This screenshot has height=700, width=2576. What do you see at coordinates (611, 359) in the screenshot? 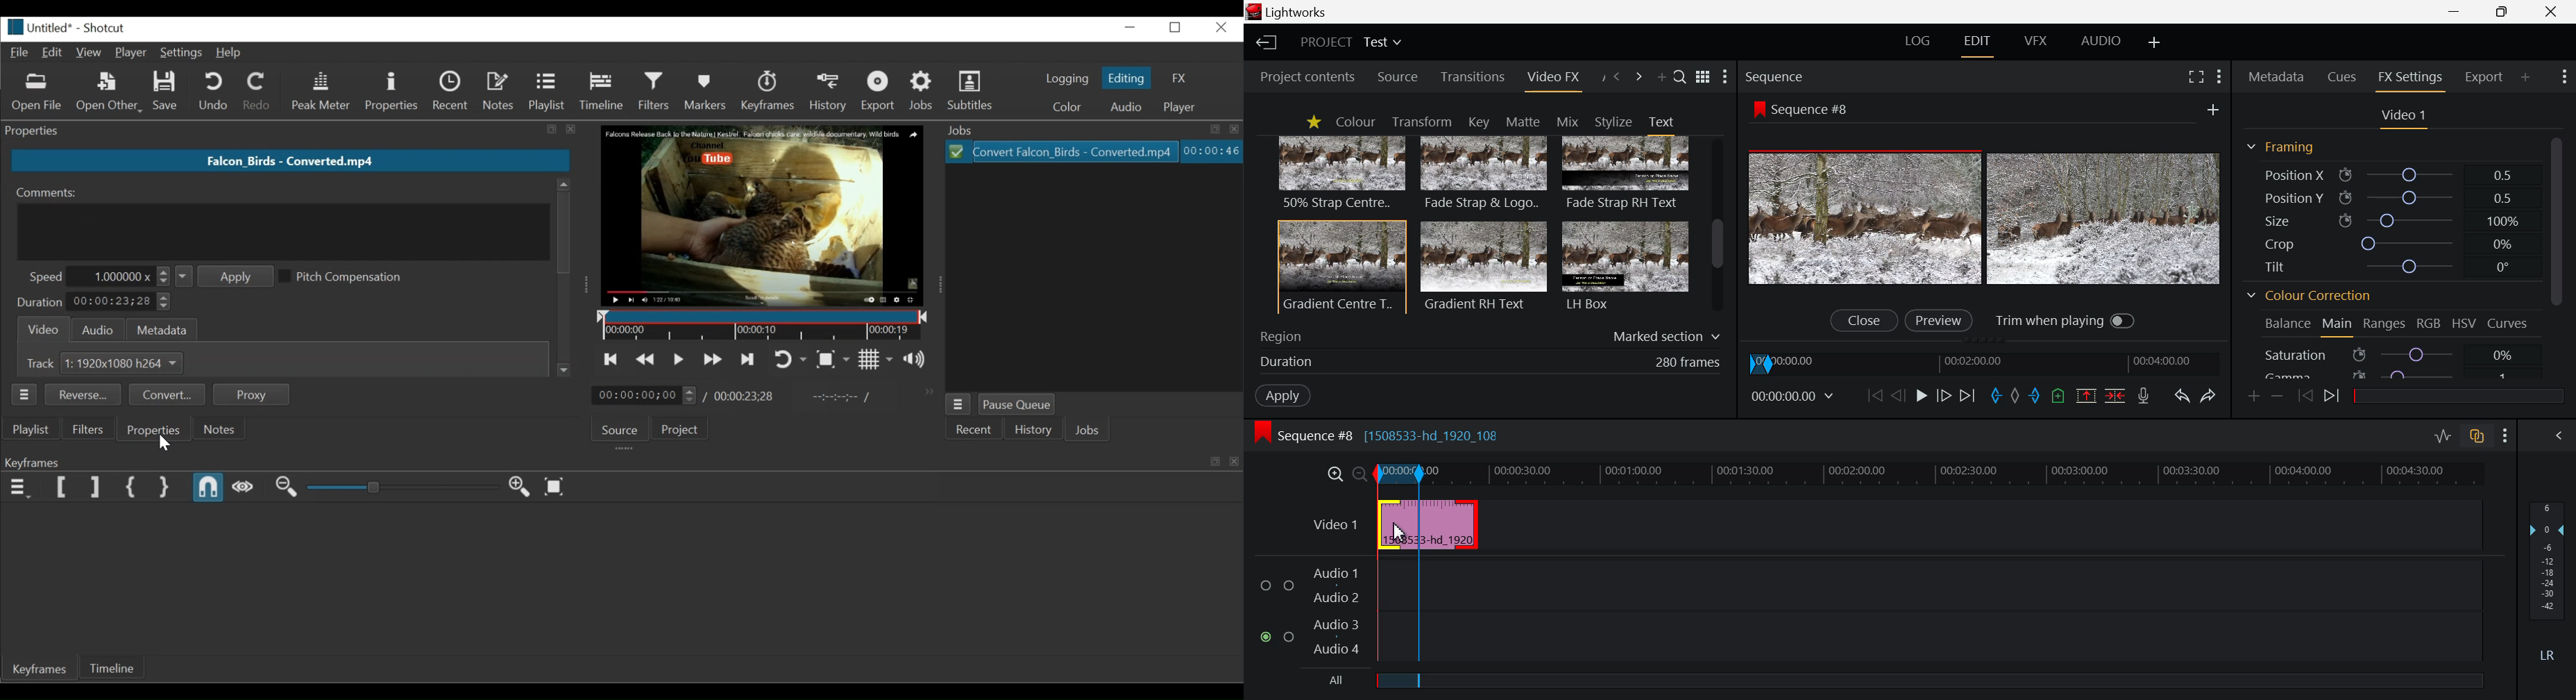
I see `Skip to the previous point` at bounding box center [611, 359].